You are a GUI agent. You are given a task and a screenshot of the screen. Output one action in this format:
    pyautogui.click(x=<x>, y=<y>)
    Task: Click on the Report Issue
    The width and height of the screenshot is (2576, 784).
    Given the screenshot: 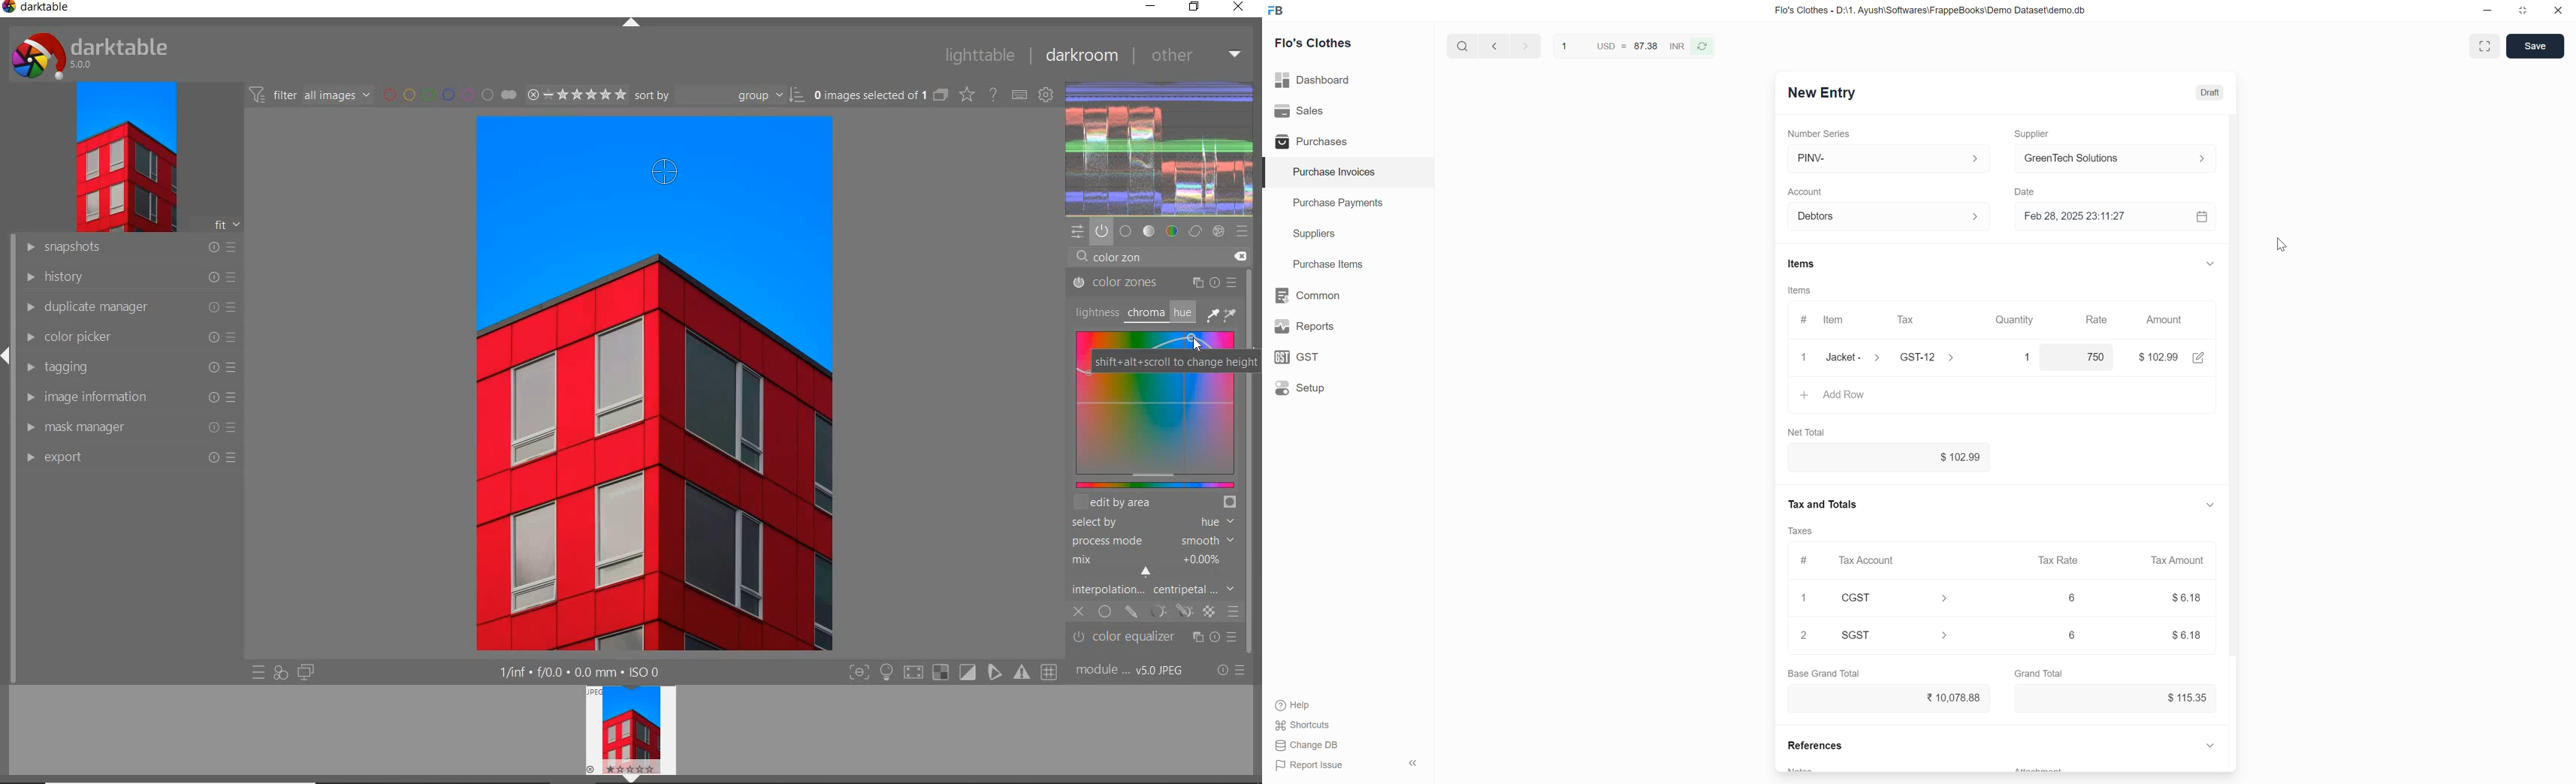 What is the action you would take?
    pyautogui.click(x=1309, y=766)
    